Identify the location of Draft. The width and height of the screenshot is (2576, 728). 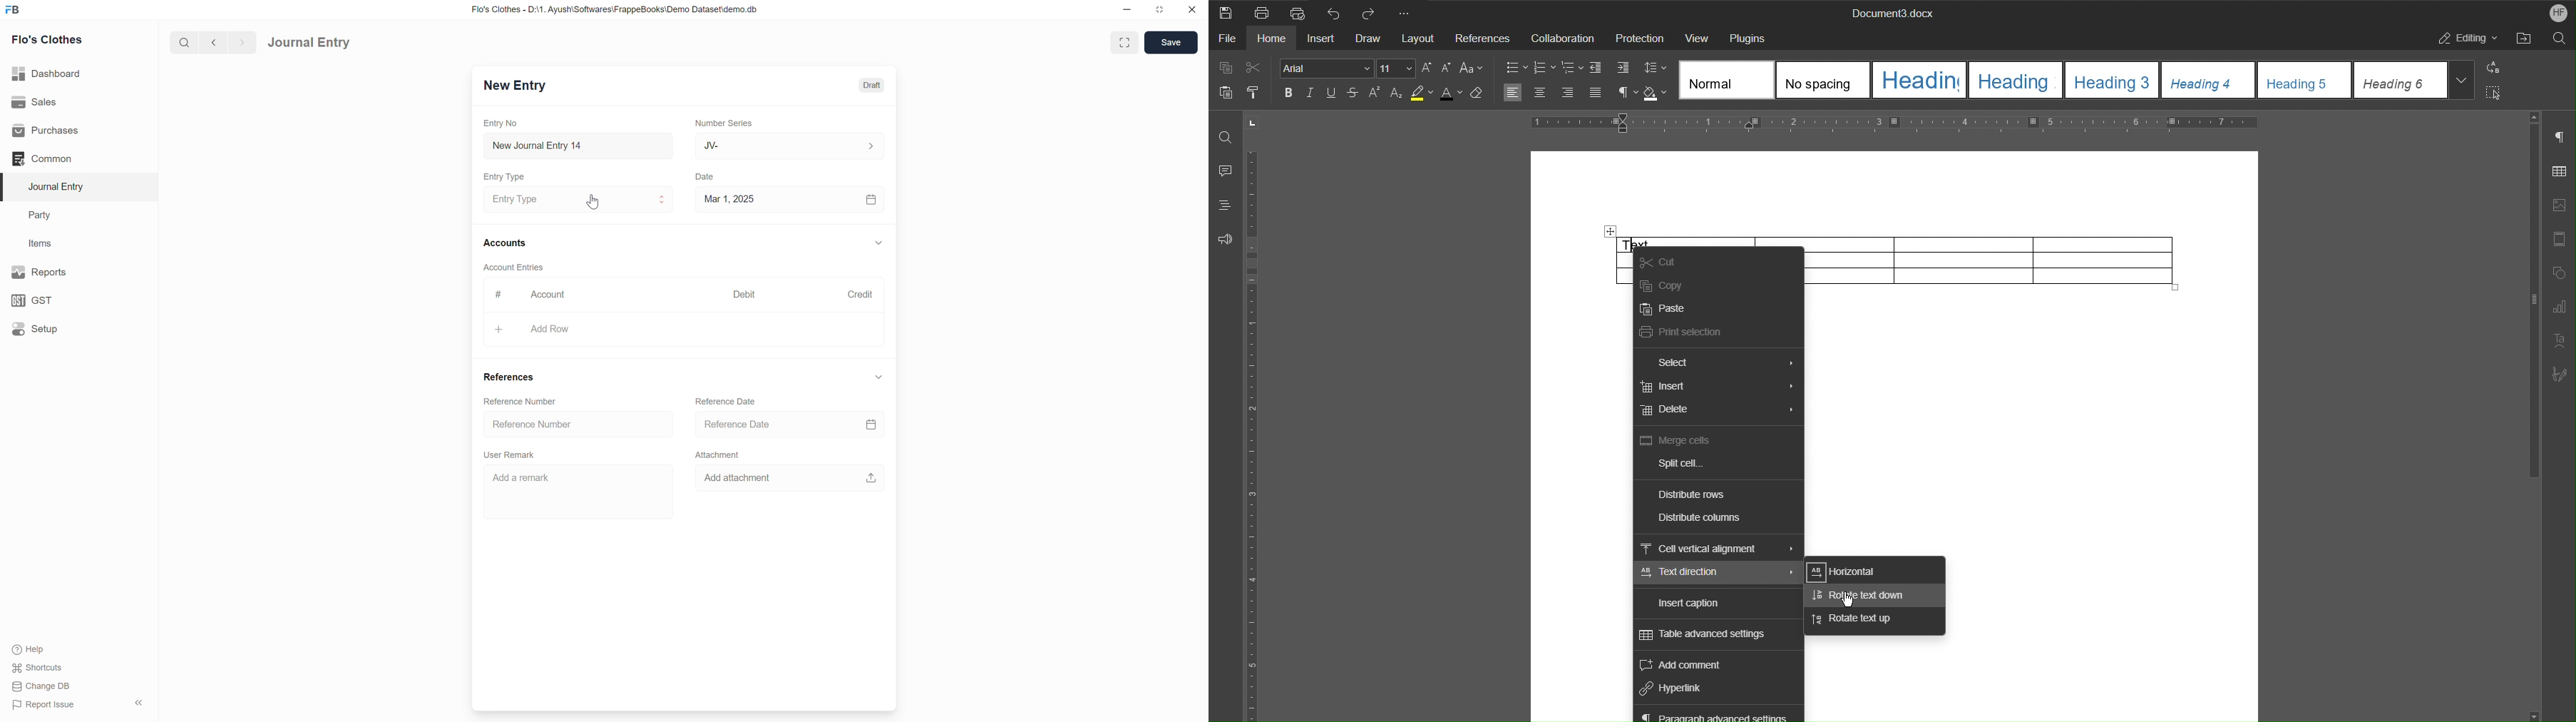
(873, 85).